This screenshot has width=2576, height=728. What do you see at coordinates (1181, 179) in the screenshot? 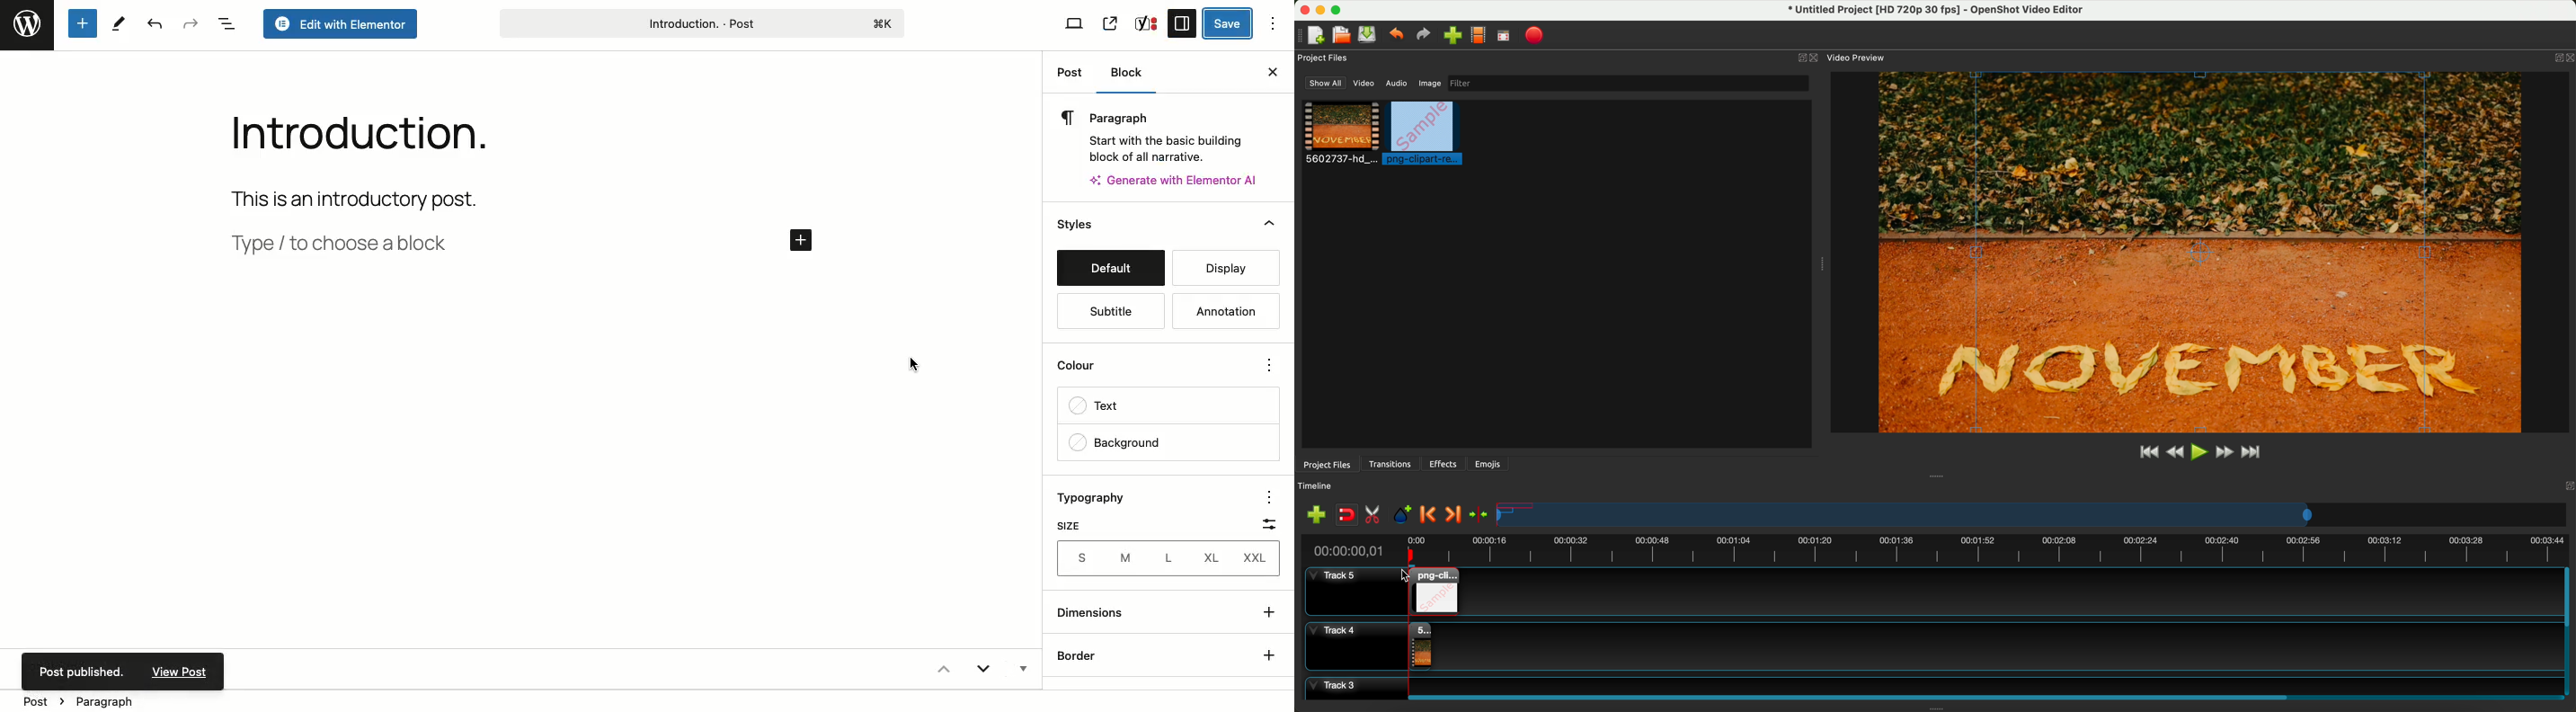
I see `Generate with AI` at bounding box center [1181, 179].